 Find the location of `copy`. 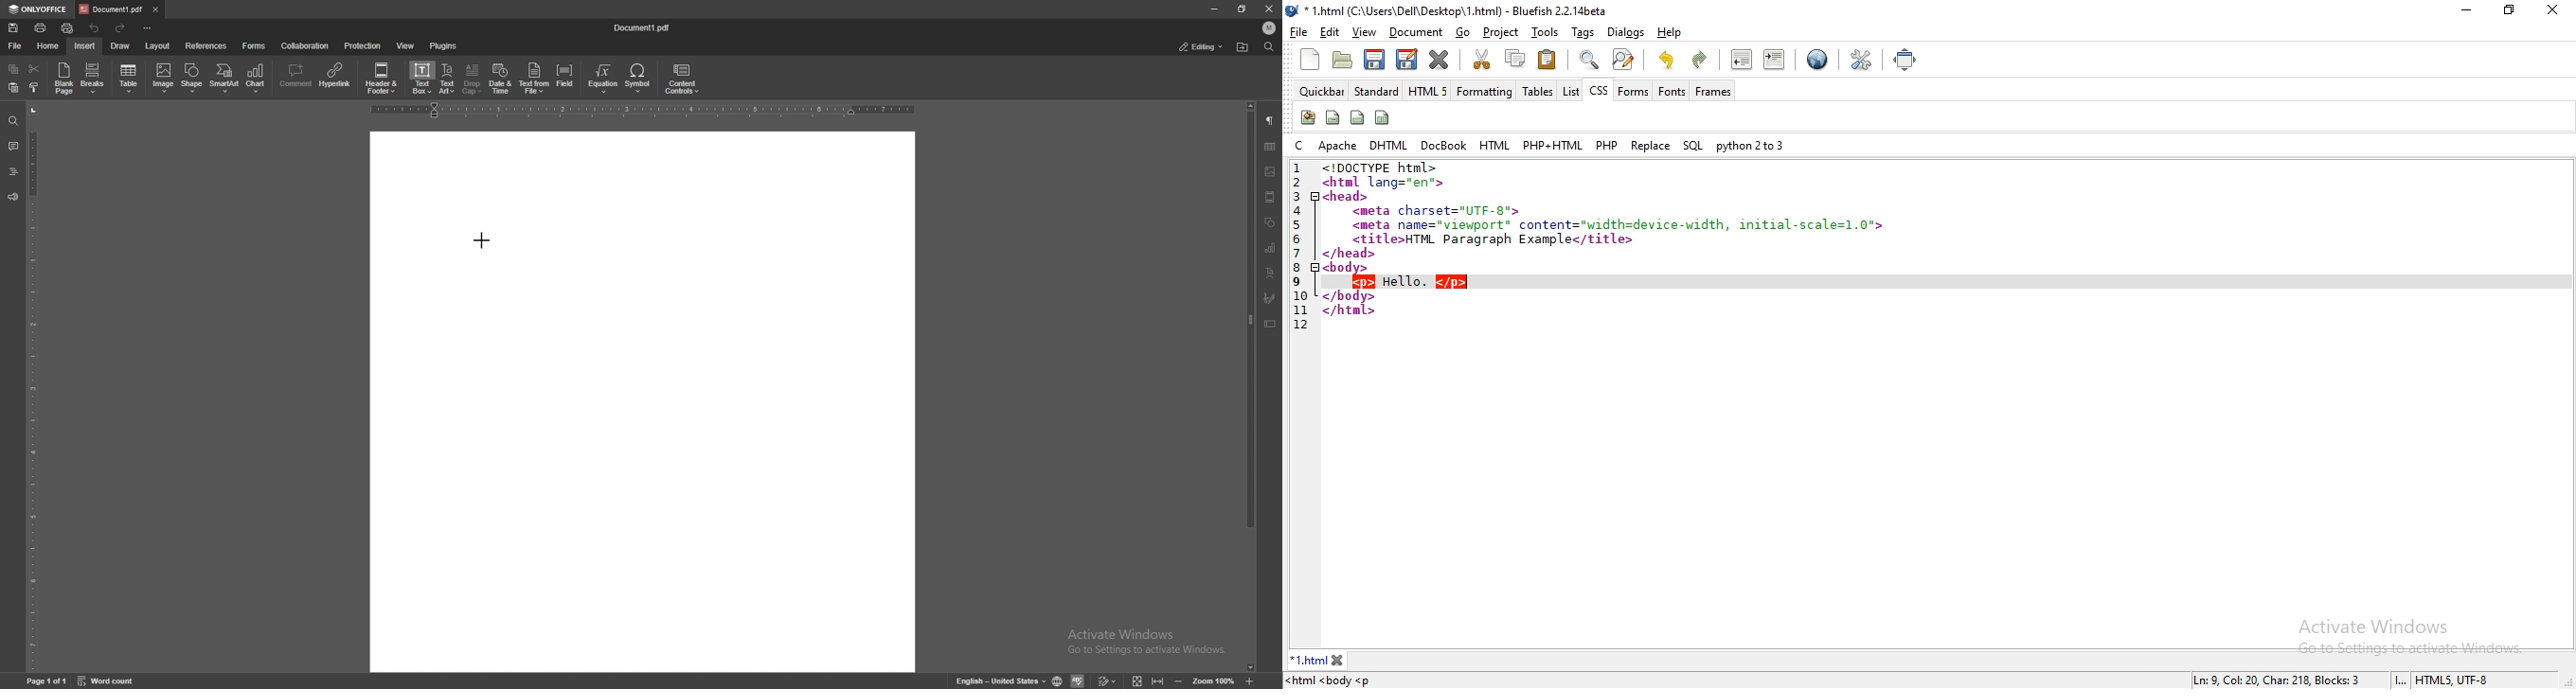

copy is located at coordinates (14, 68).